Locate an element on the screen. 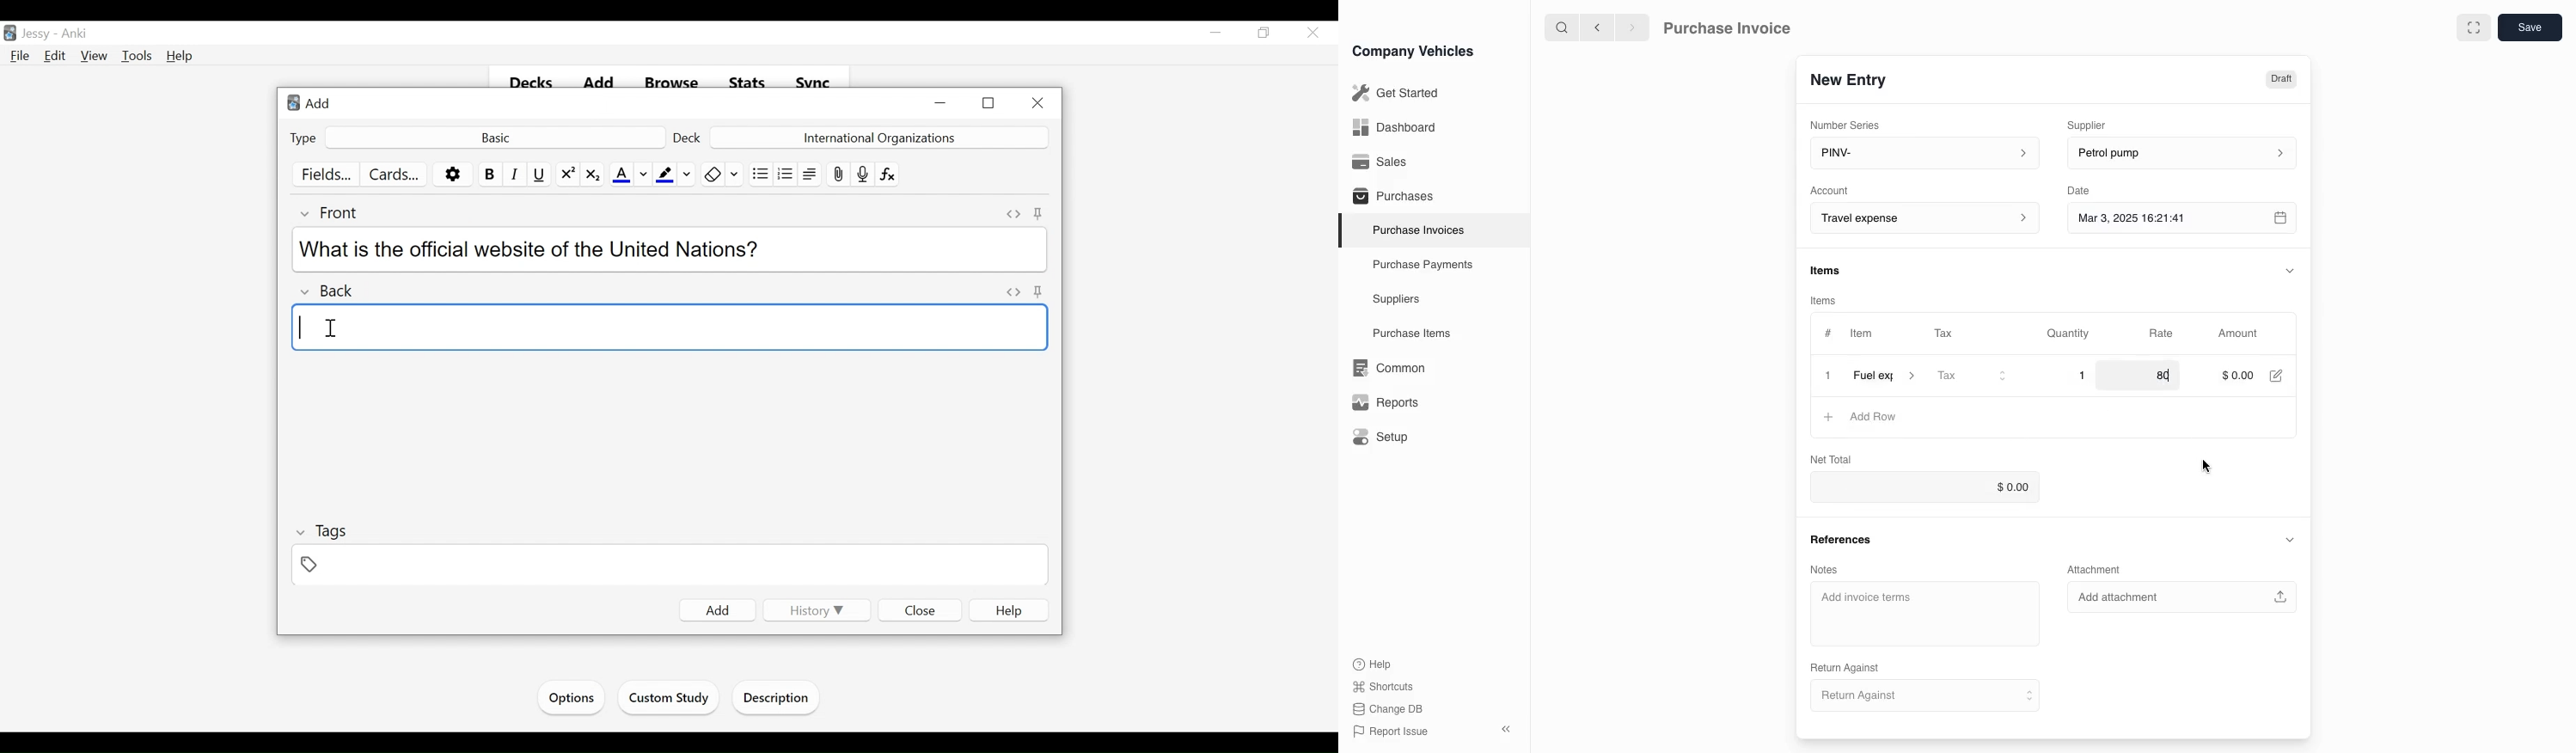 The image size is (2576, 756). petrol pump is located at coordinates (2179, 154).